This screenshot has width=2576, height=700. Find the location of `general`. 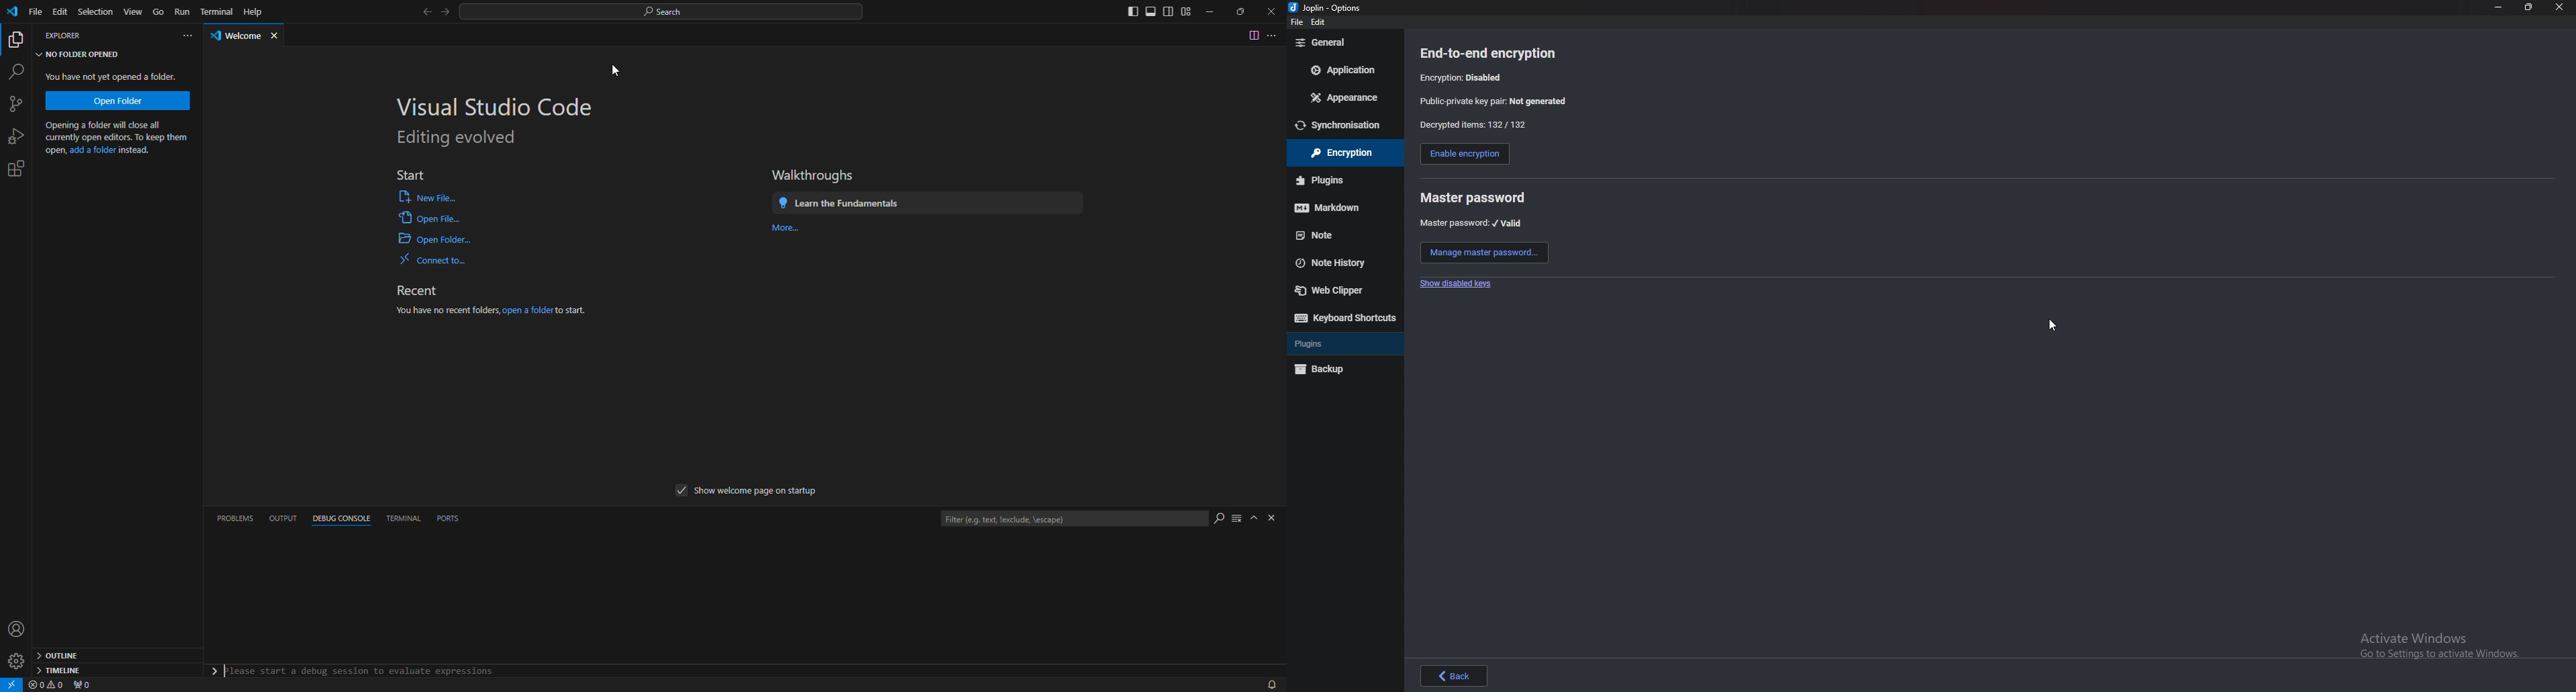

general is located at coordinates (1343, 43).